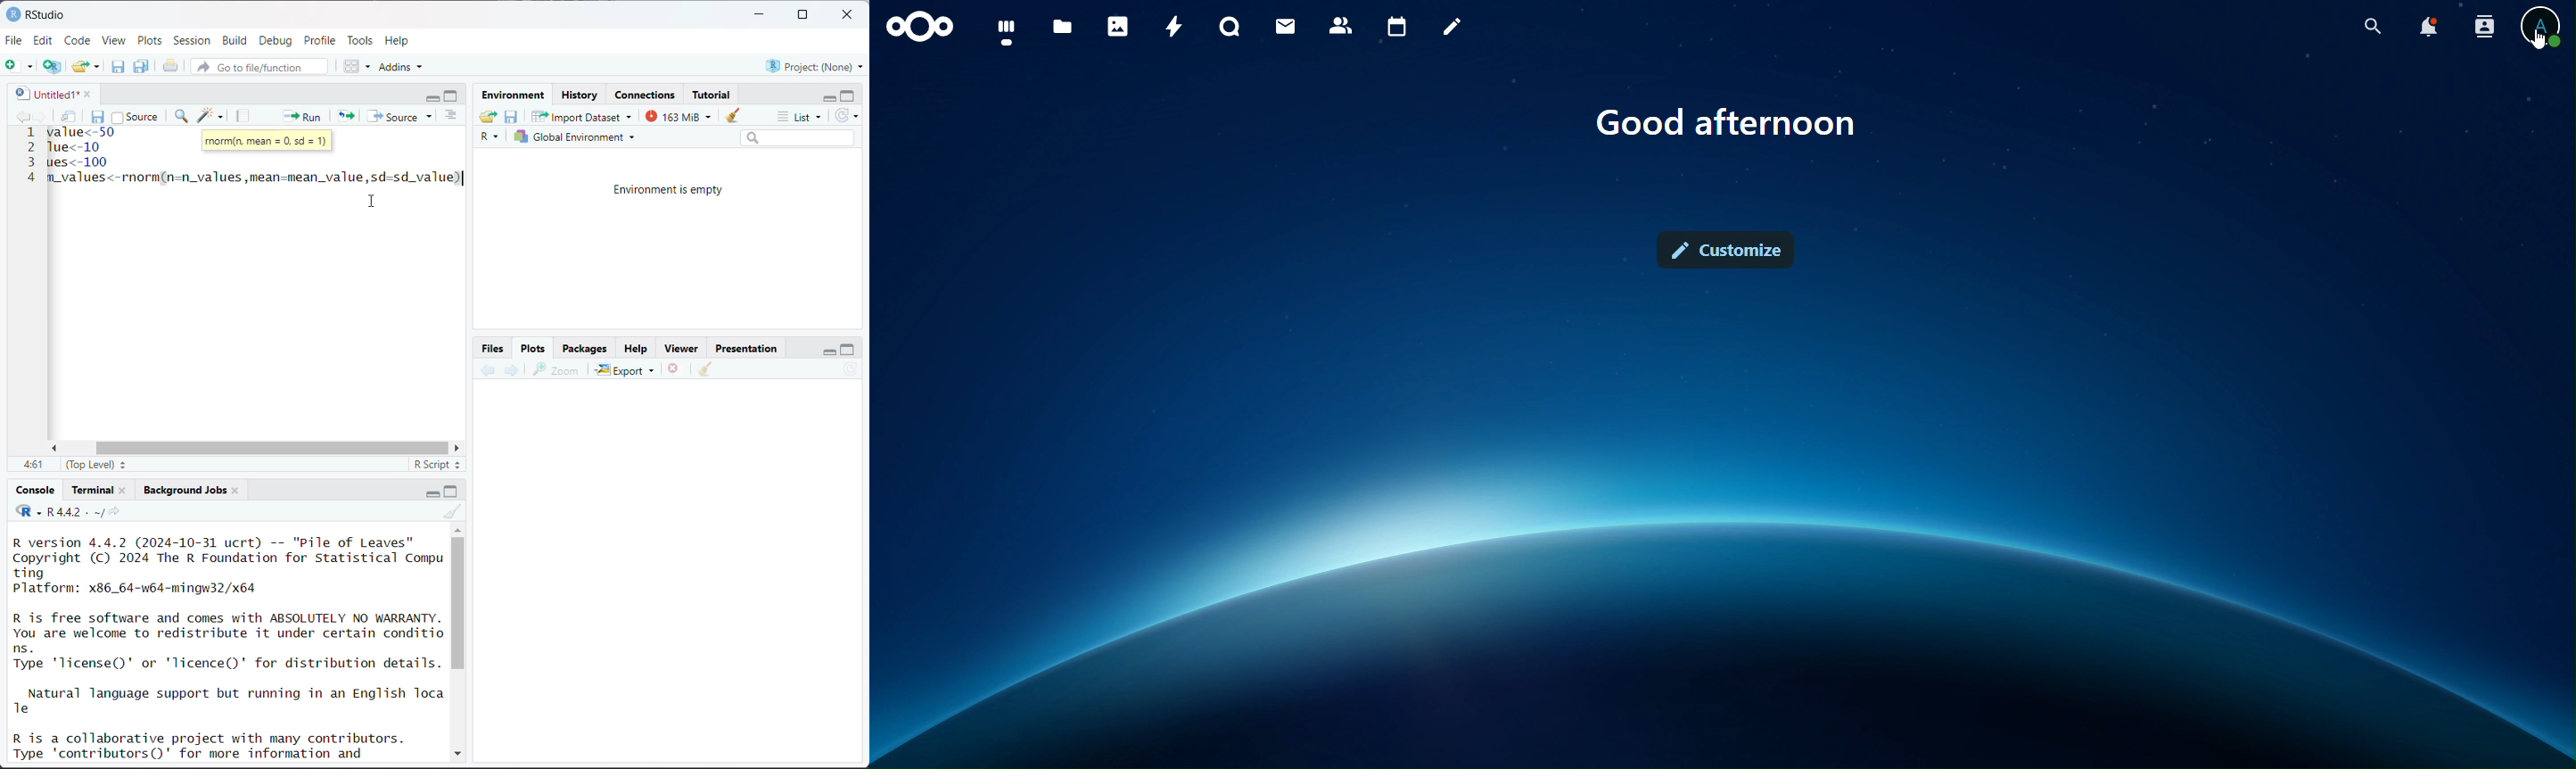 Image resolution: width=2576 pixels, height=784 pixels. I want to click on maximize, so click(802, 15).